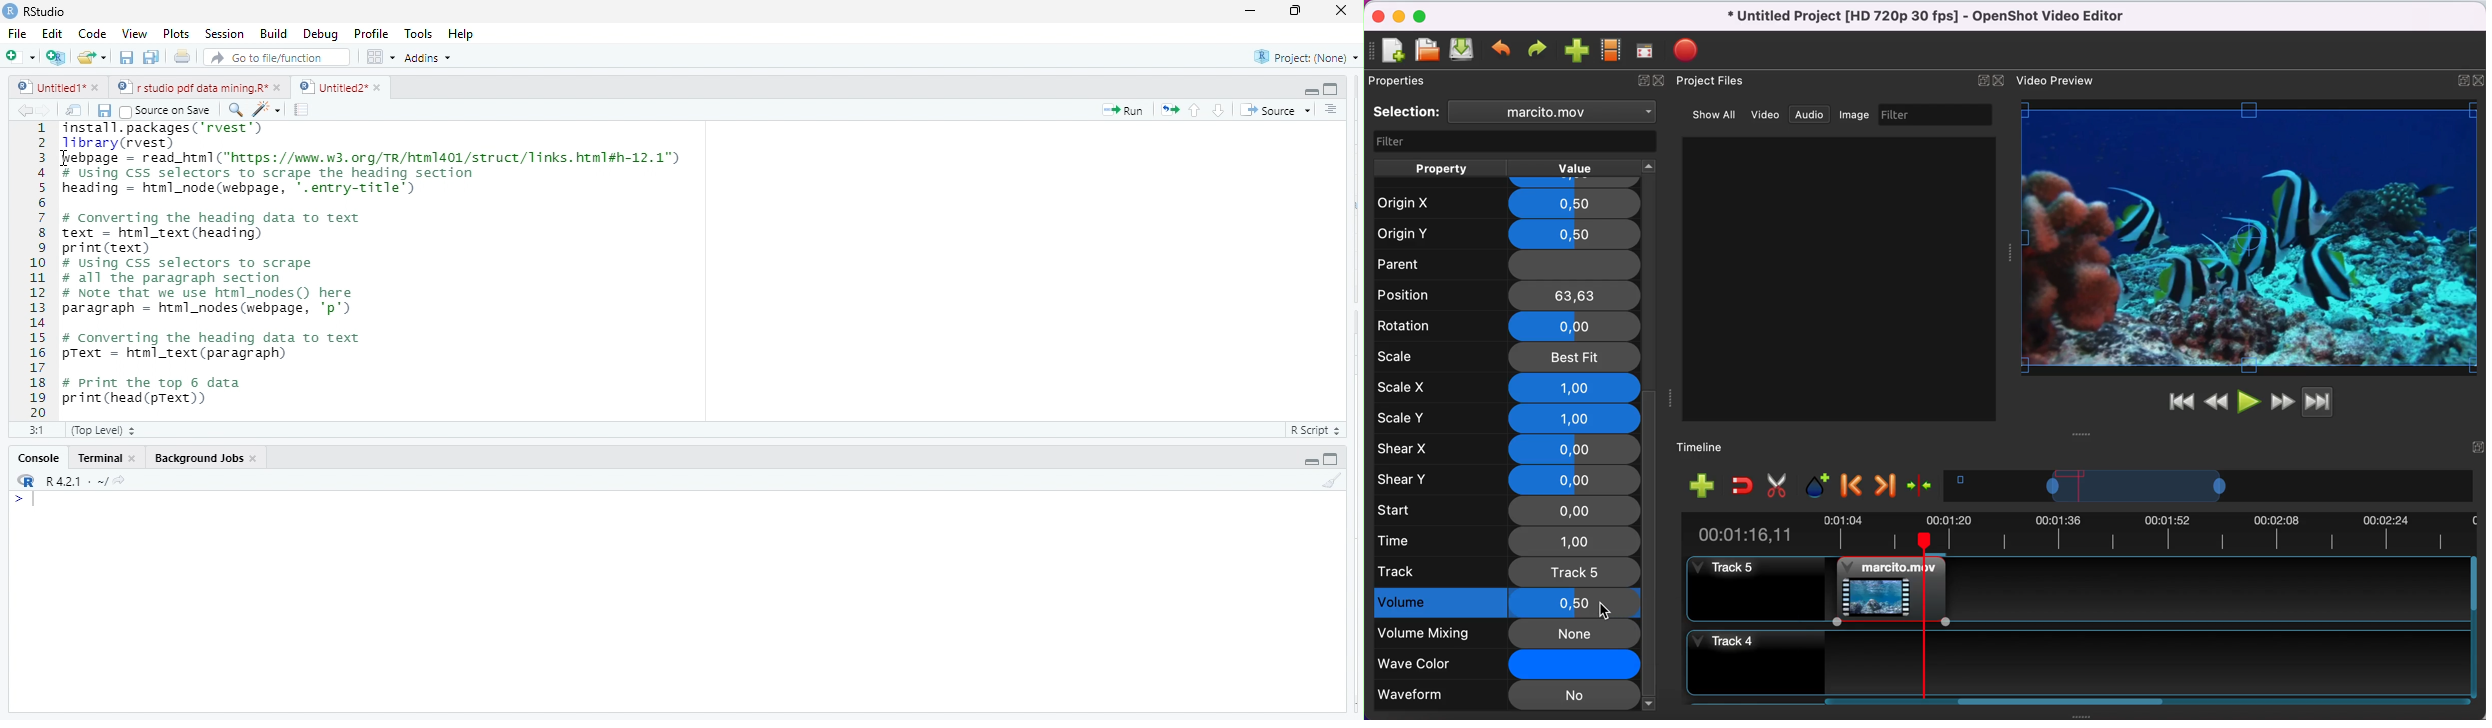  What do you see at coordinates (26, 481) in the screenshot?
I see `rs studio logo` at bounding box center [26, 481].